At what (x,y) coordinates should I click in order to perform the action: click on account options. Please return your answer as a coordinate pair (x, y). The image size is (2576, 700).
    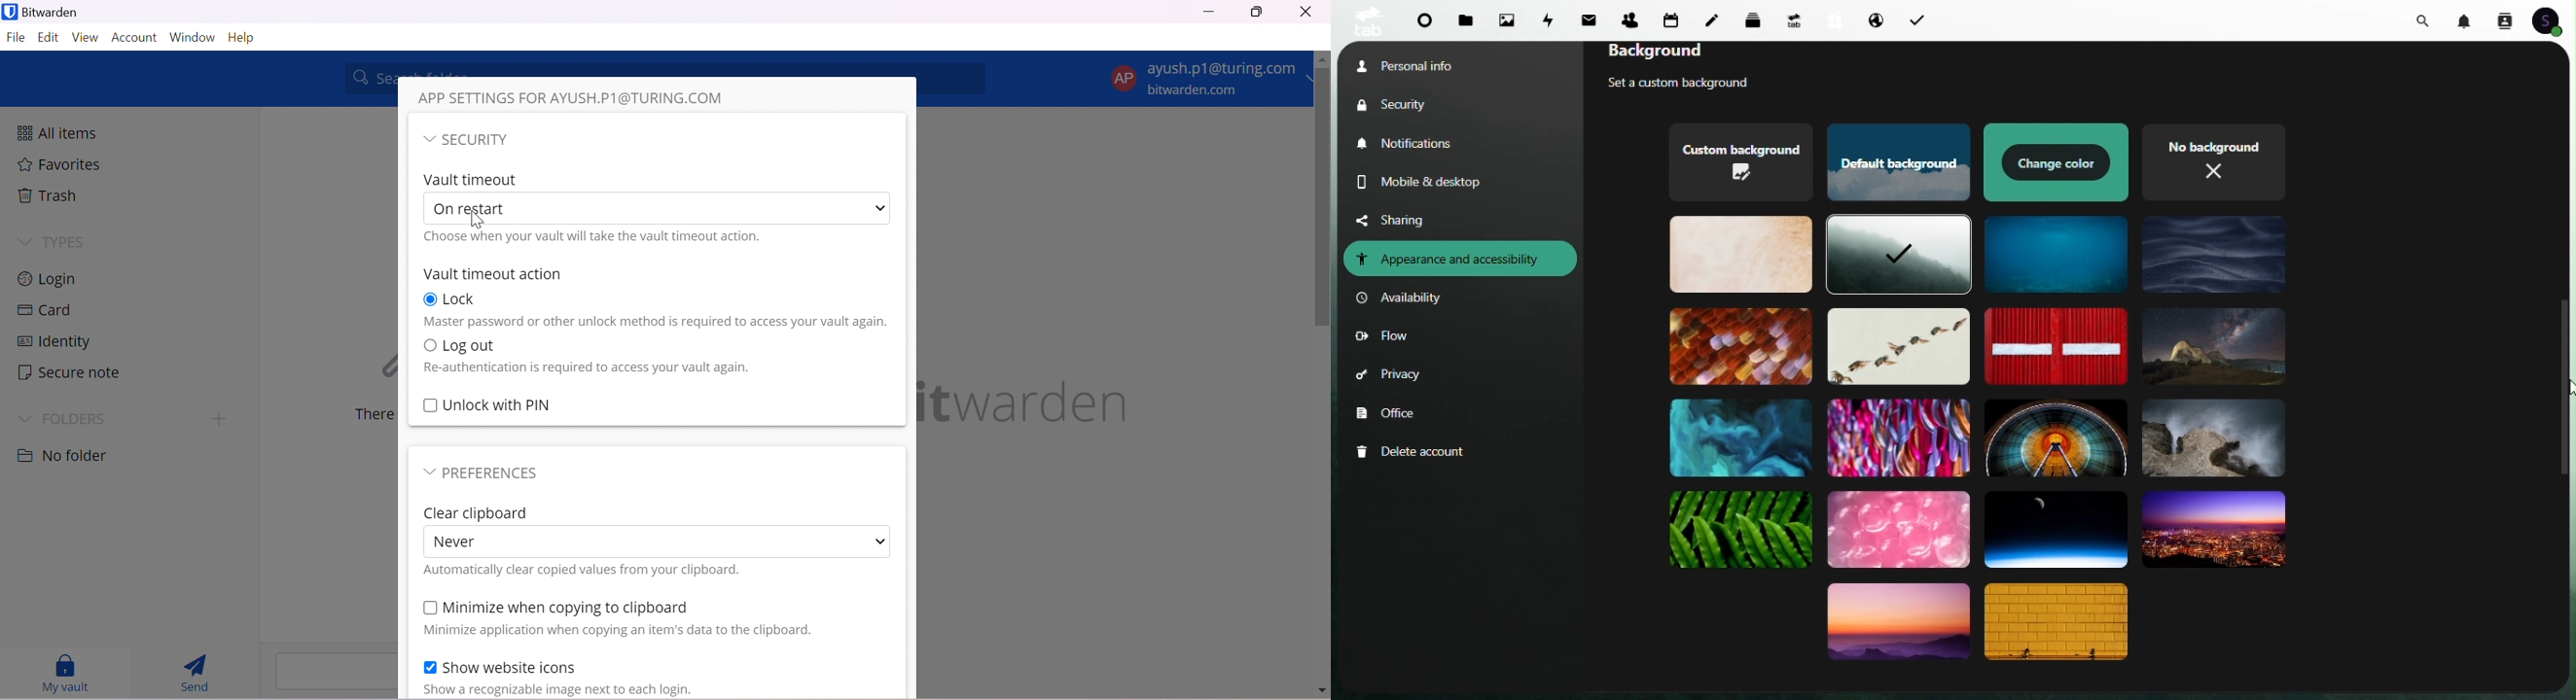
    Looking at the image, I should click on (1207, 77).